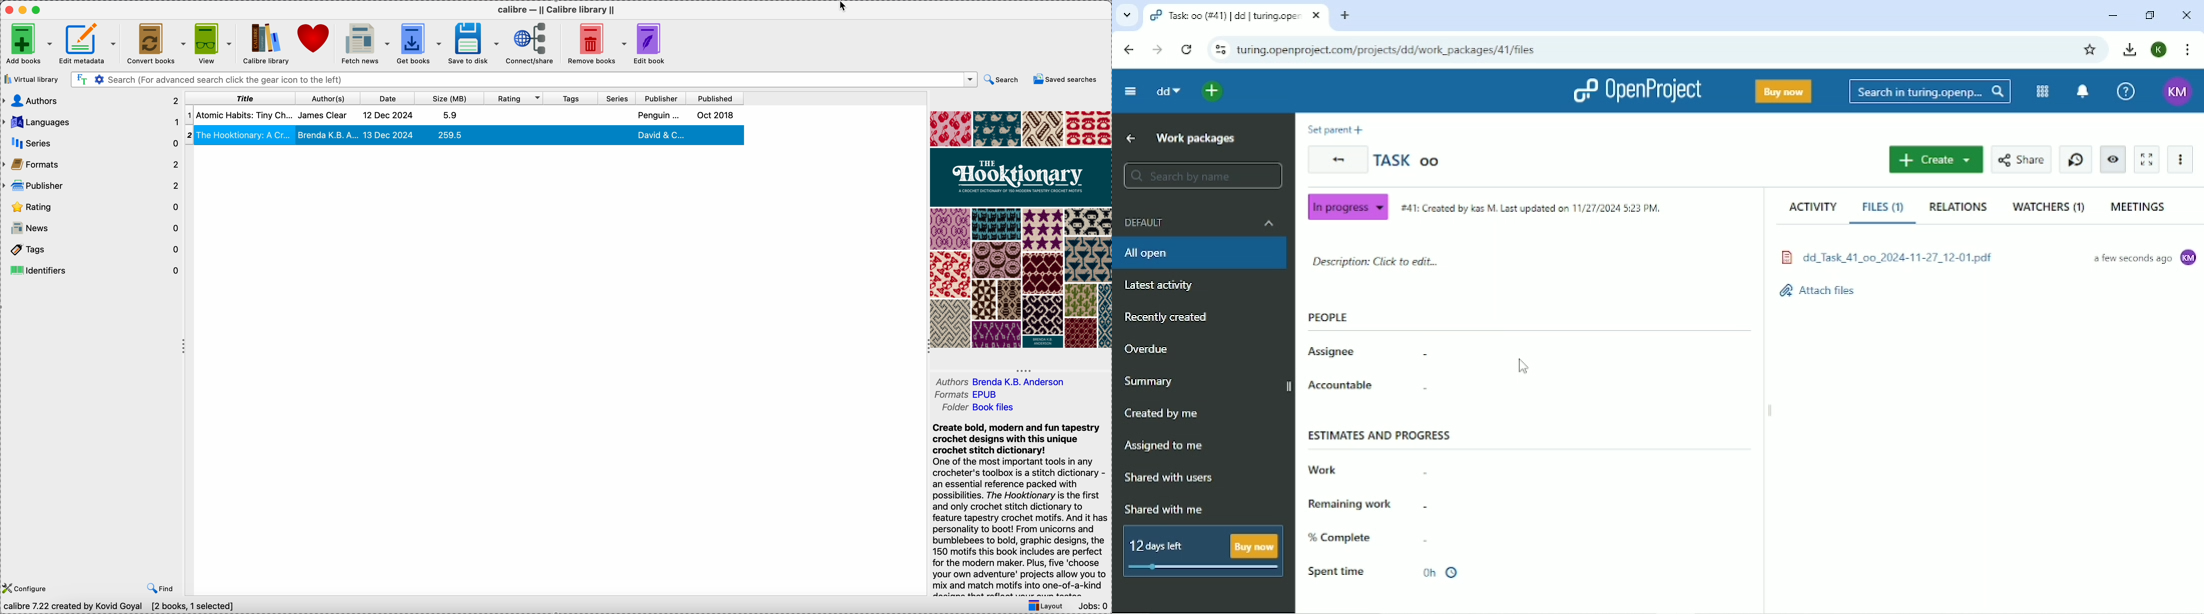  I want to click on Atomic Habits book details selected, so click(468, 118).